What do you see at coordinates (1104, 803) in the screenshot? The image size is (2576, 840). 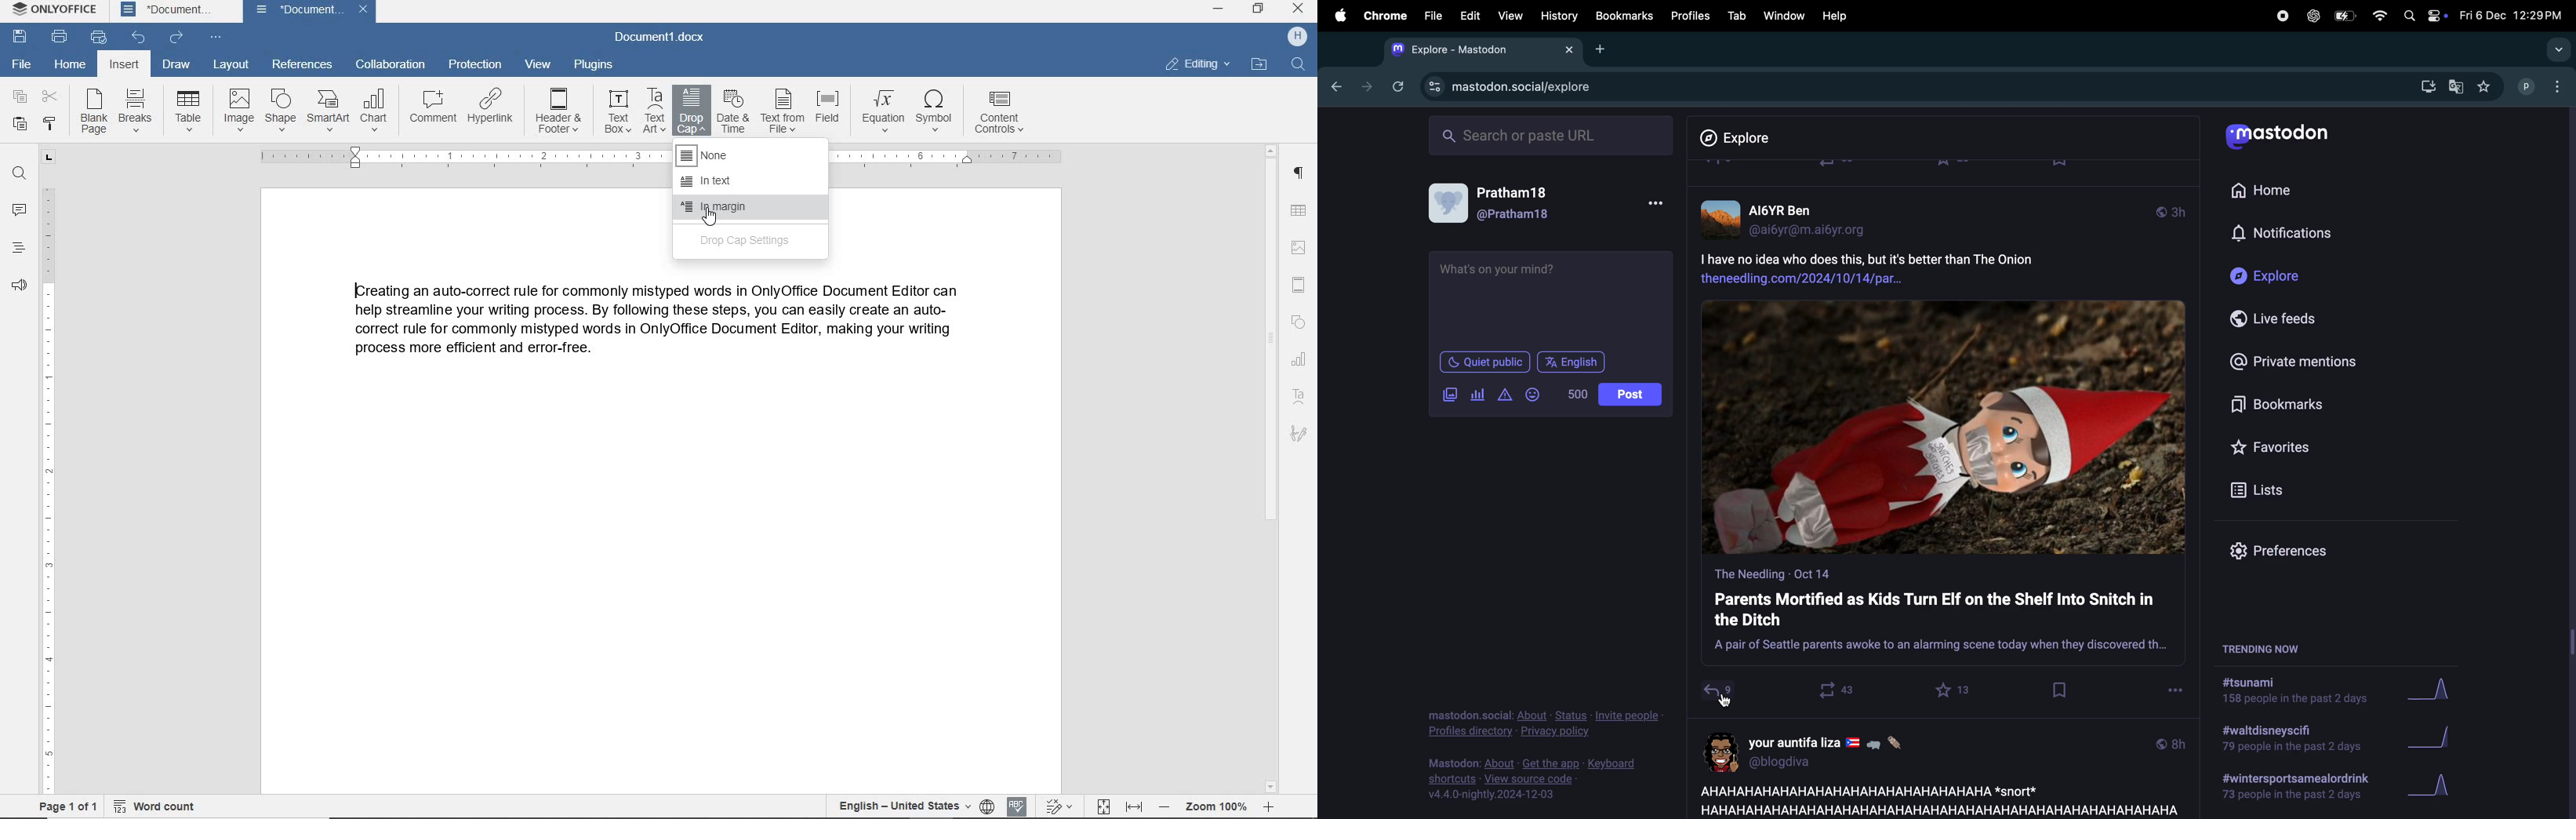 I see `Fit to page` at bounding box center [1104, 803].